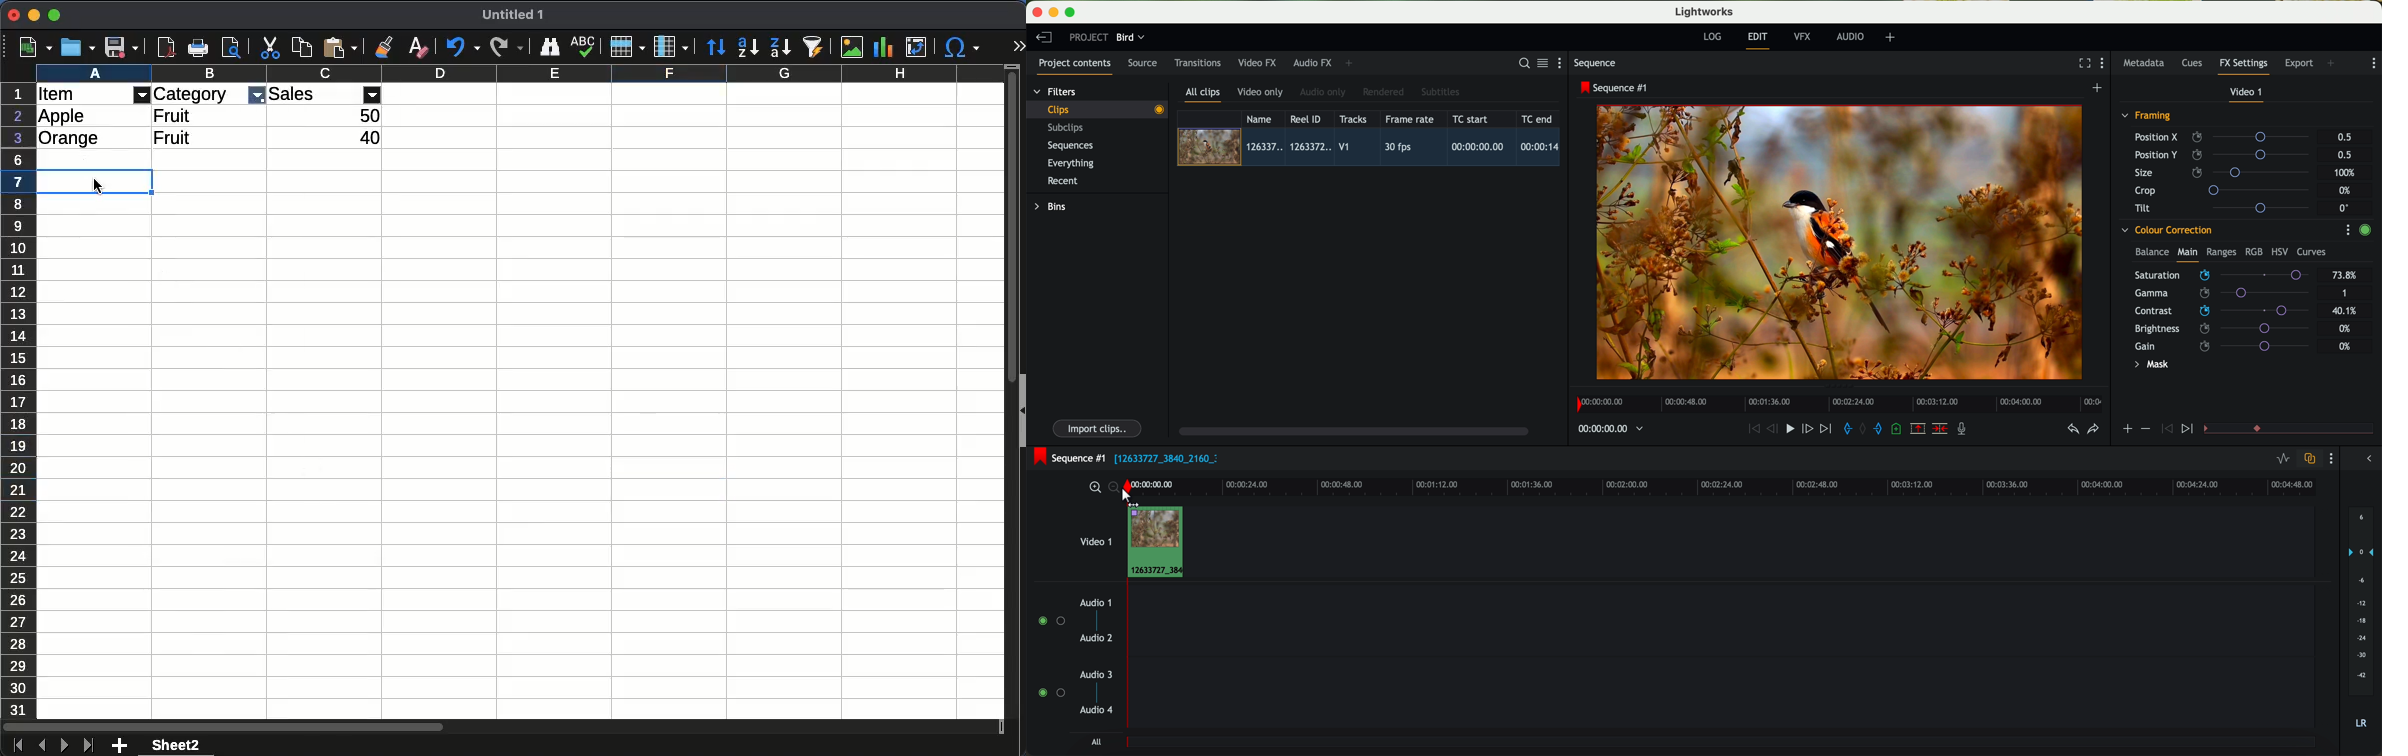 The width and height of the screenshot is (2408, 756). Describe the element at coordinates (88, 746) in the screenshot. I see `last sheet` at that location.